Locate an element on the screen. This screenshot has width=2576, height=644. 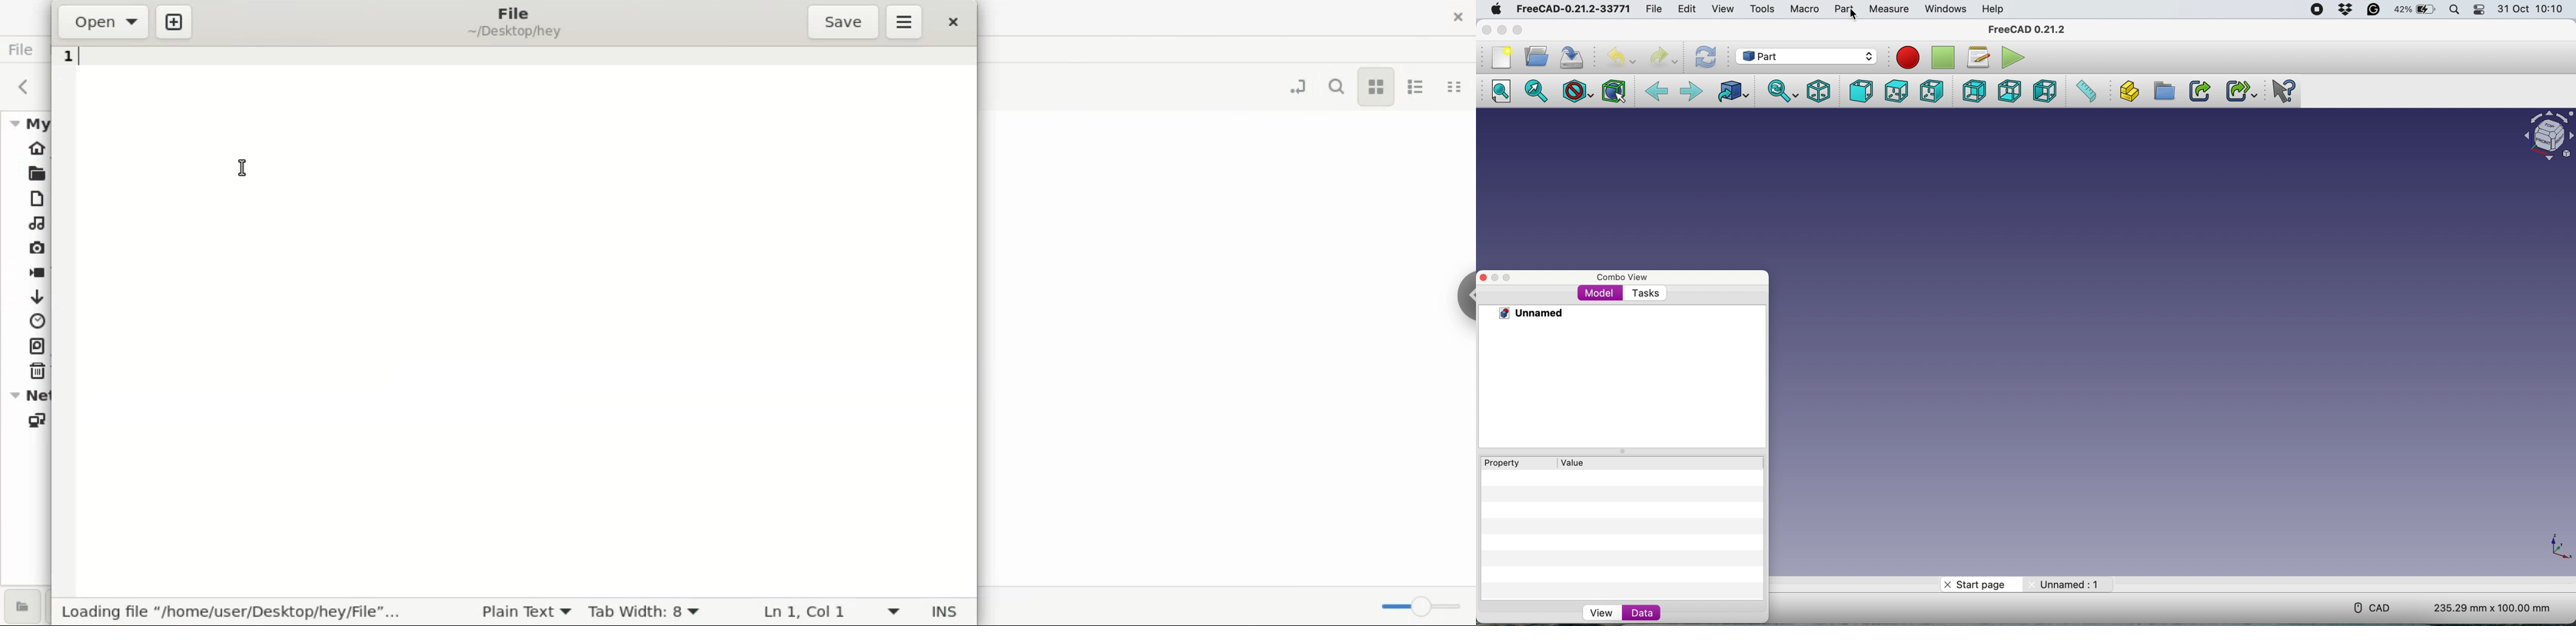
Left is located at coordinates (2045, 91).